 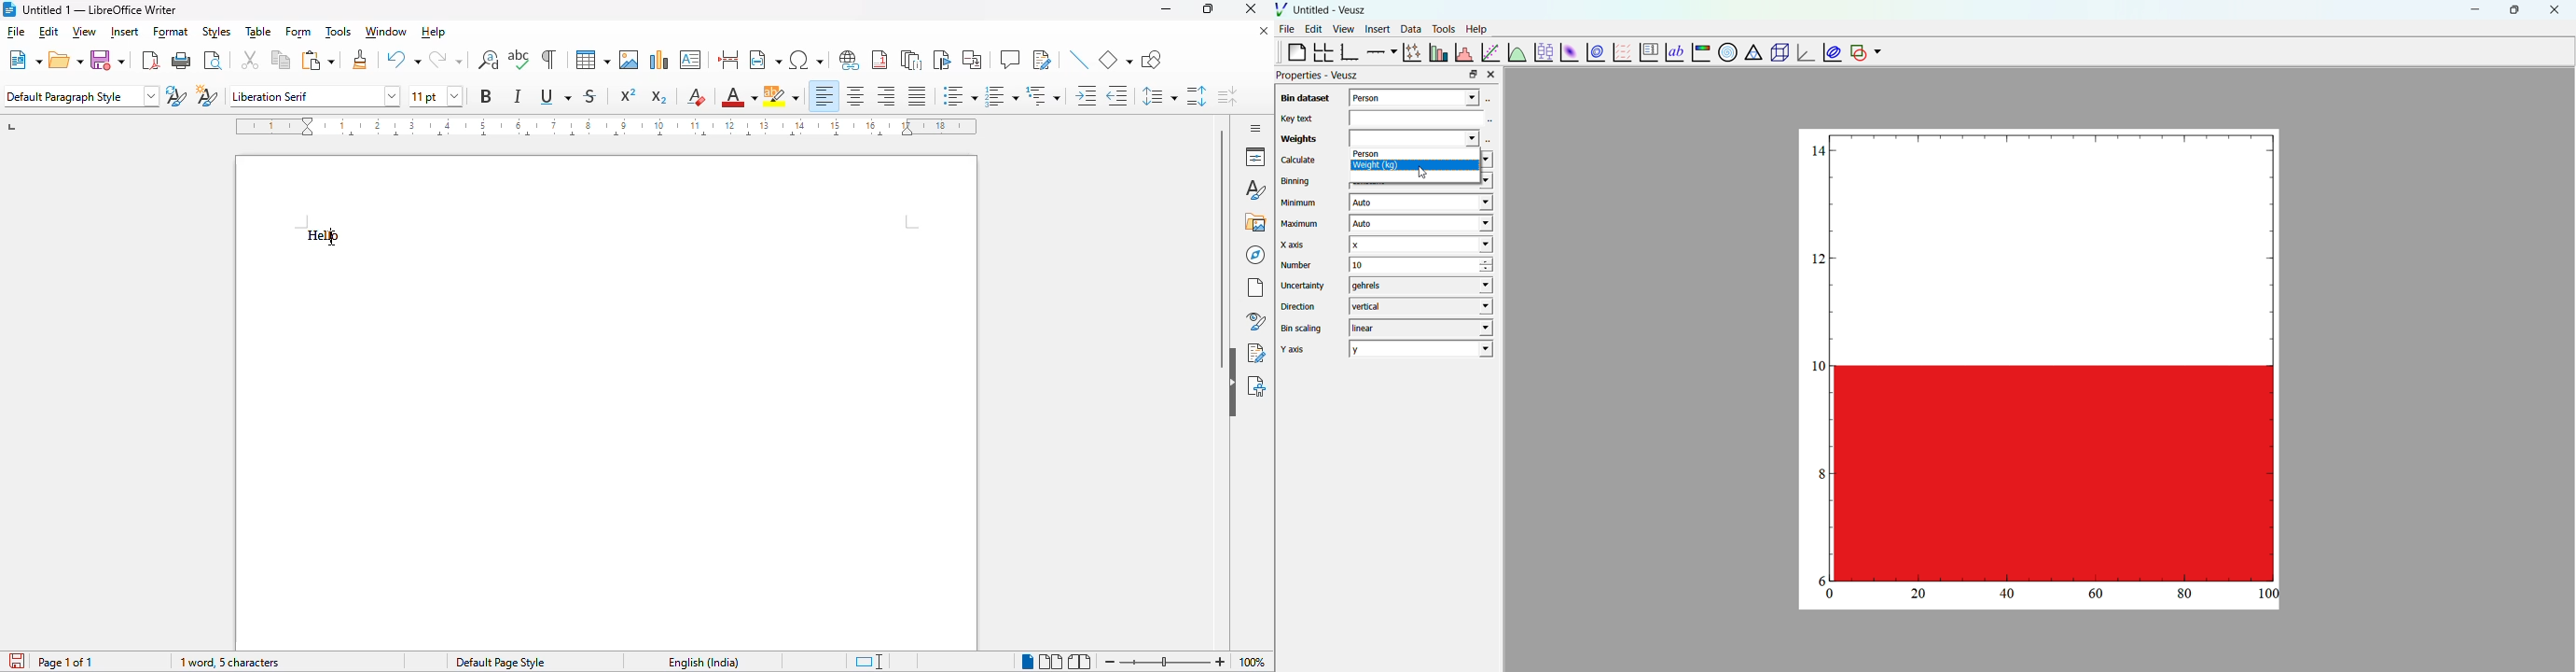 I want to click on character highlighting color, so click(x=782, y=97).